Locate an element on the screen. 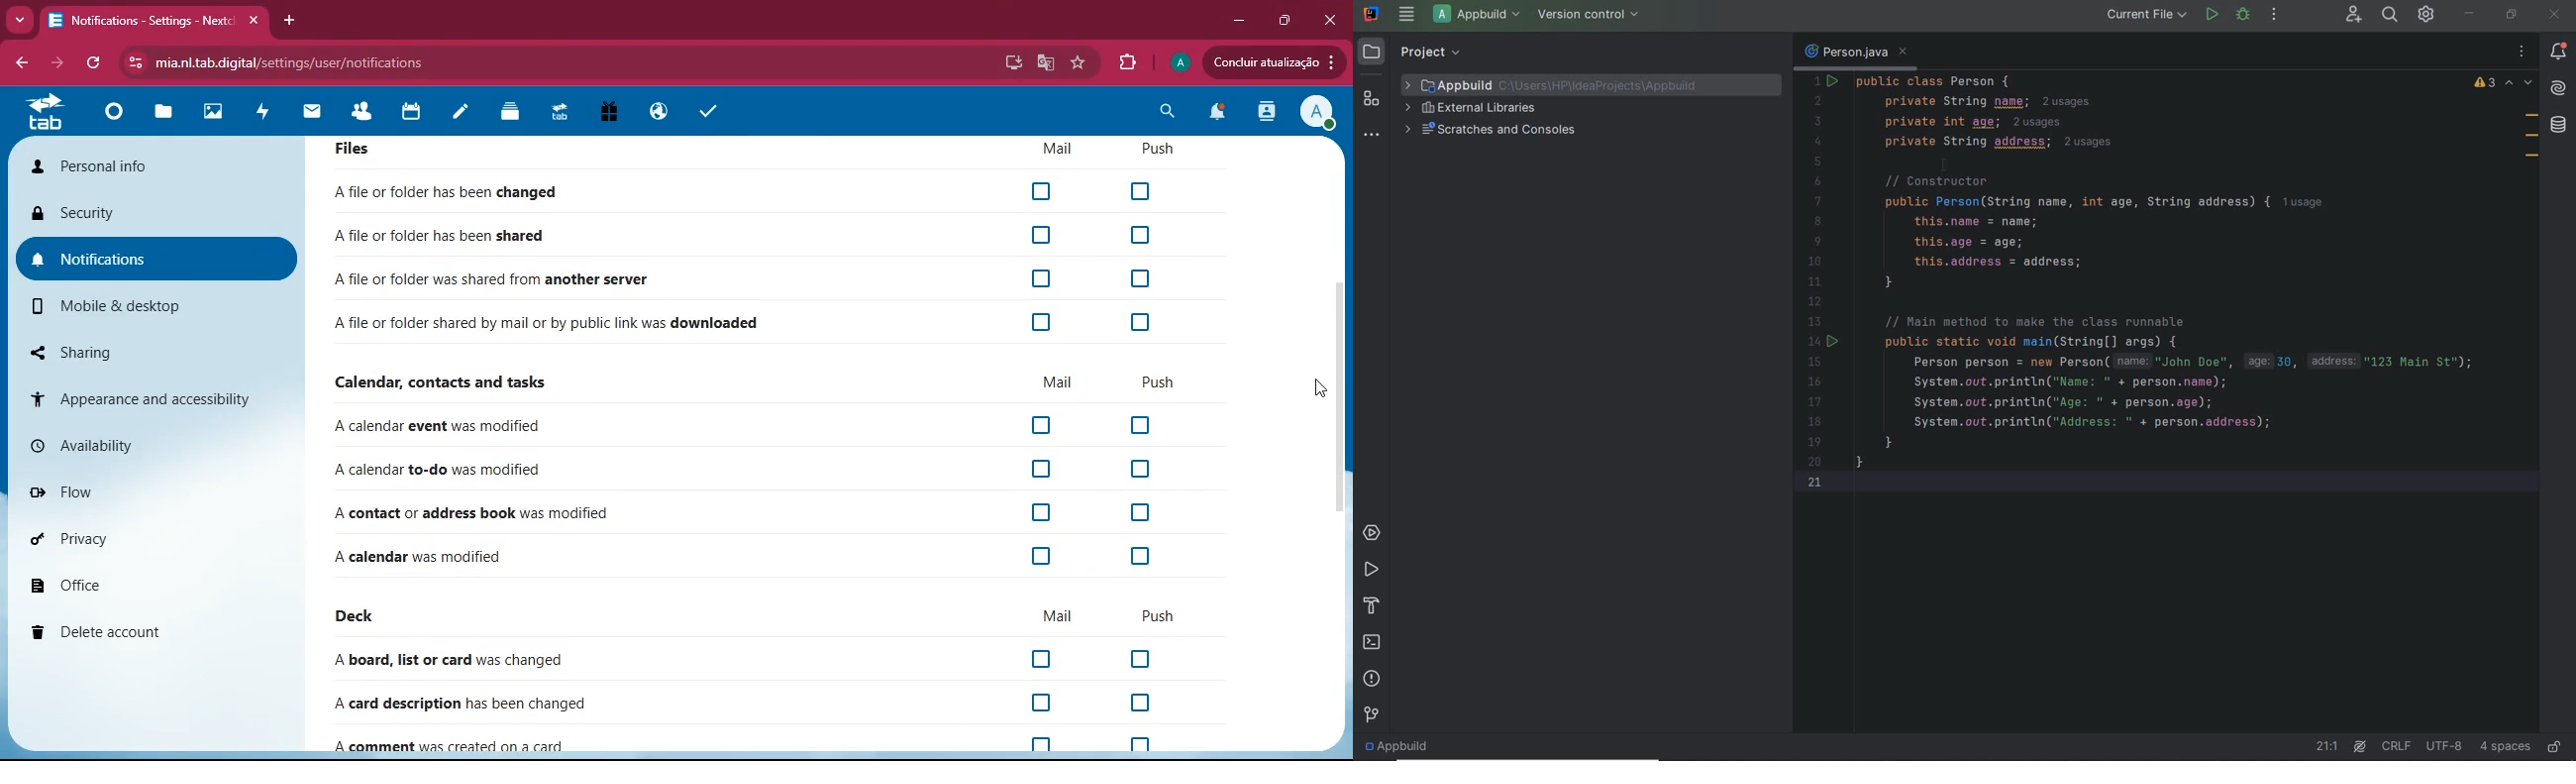 The width and height of the screenshot is (2576, 784). notes is located at coordinates (465, 114).